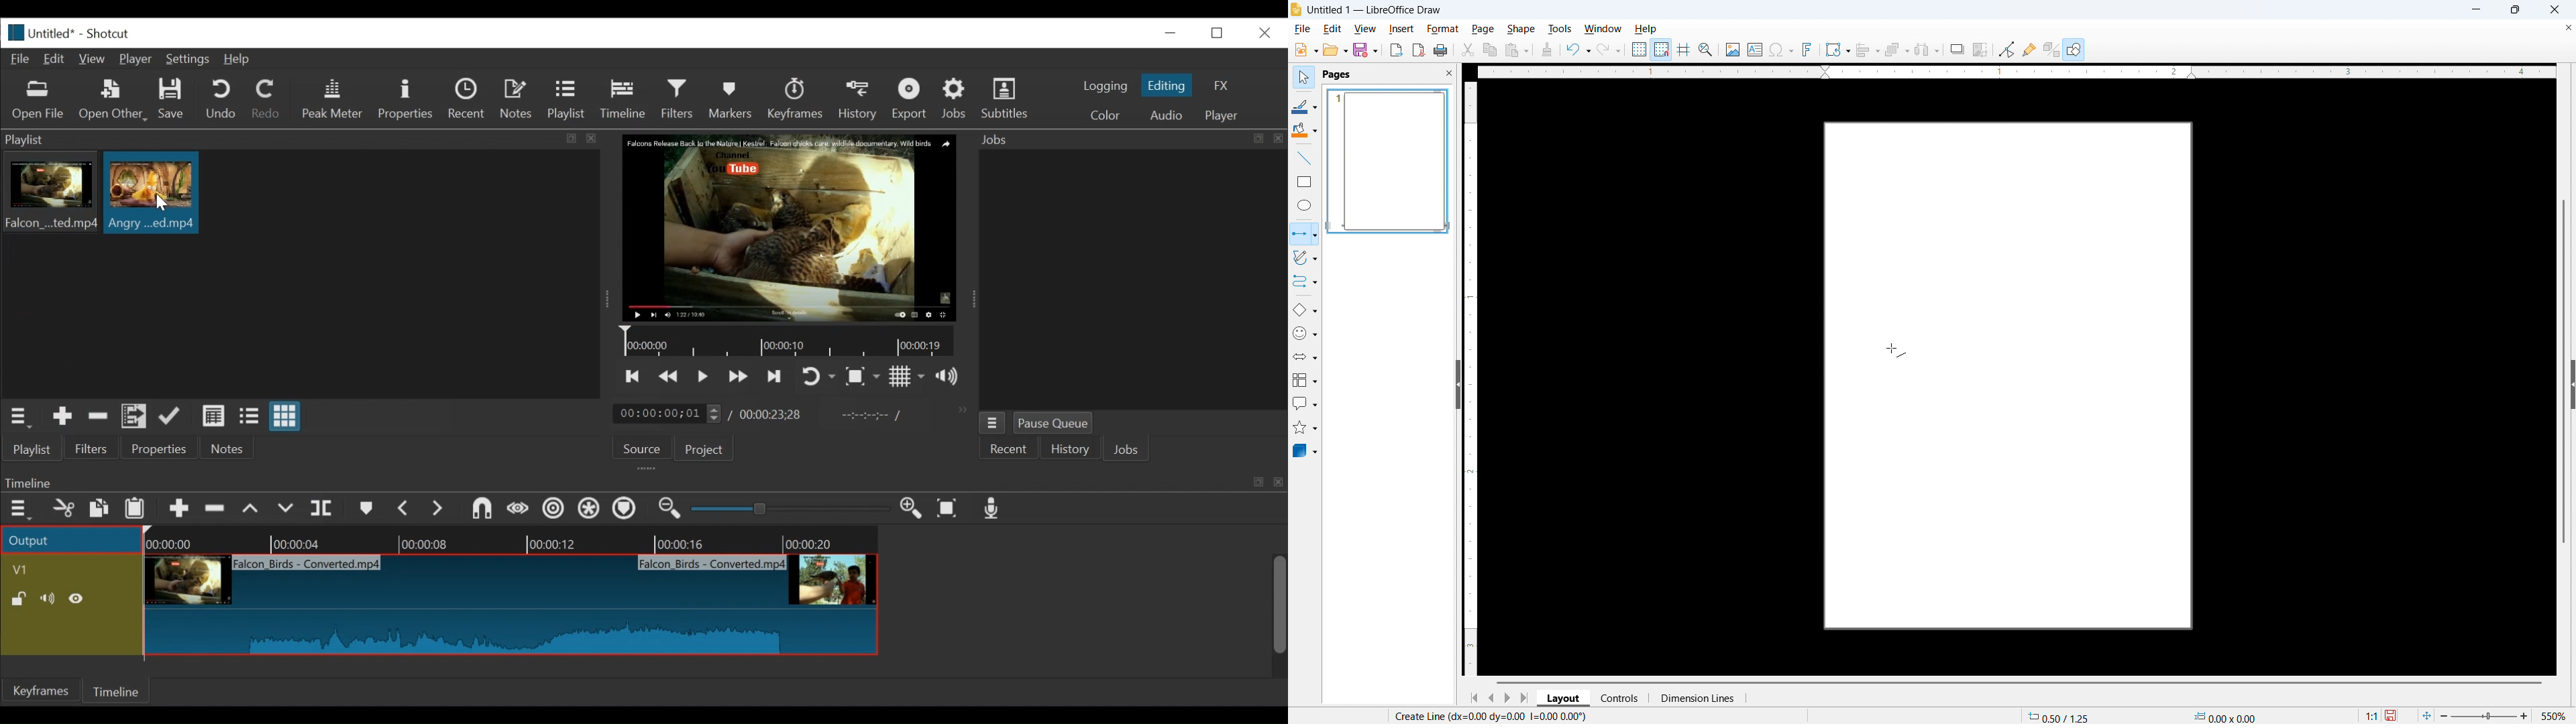 This screenshot has width=2576, height=728. Describe the element at coordinates (1706, 50) in the screenshot. I see `Zoom ` at that location.